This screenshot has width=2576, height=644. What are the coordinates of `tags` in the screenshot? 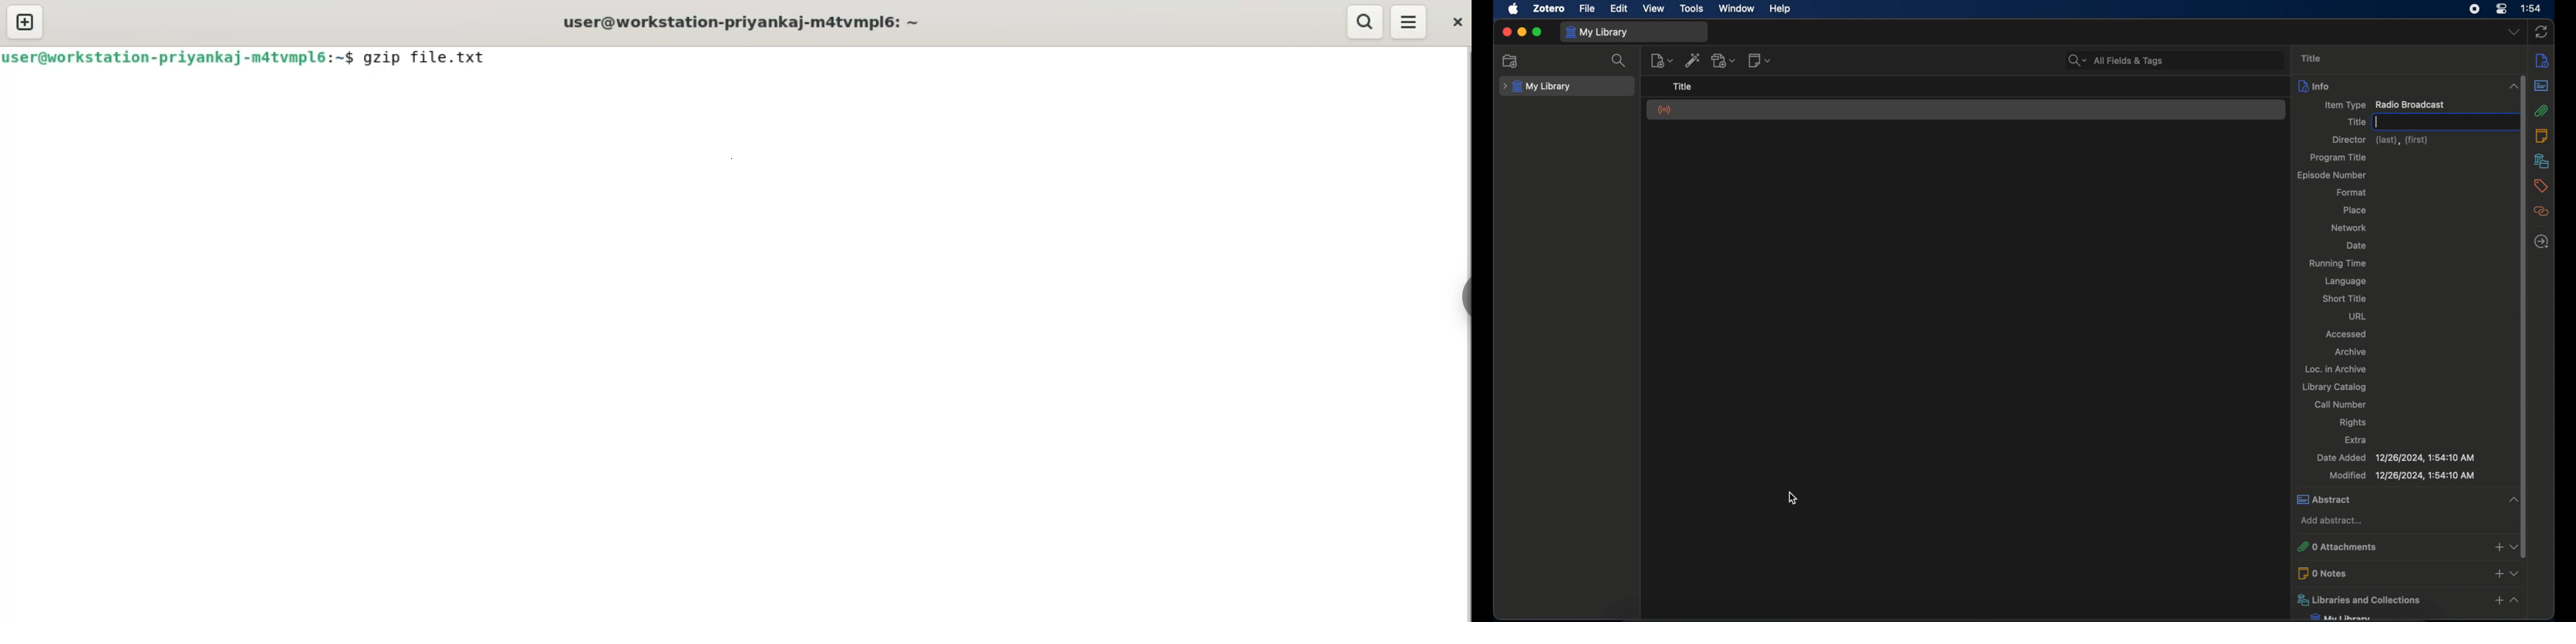 It's located at (2542, 185).